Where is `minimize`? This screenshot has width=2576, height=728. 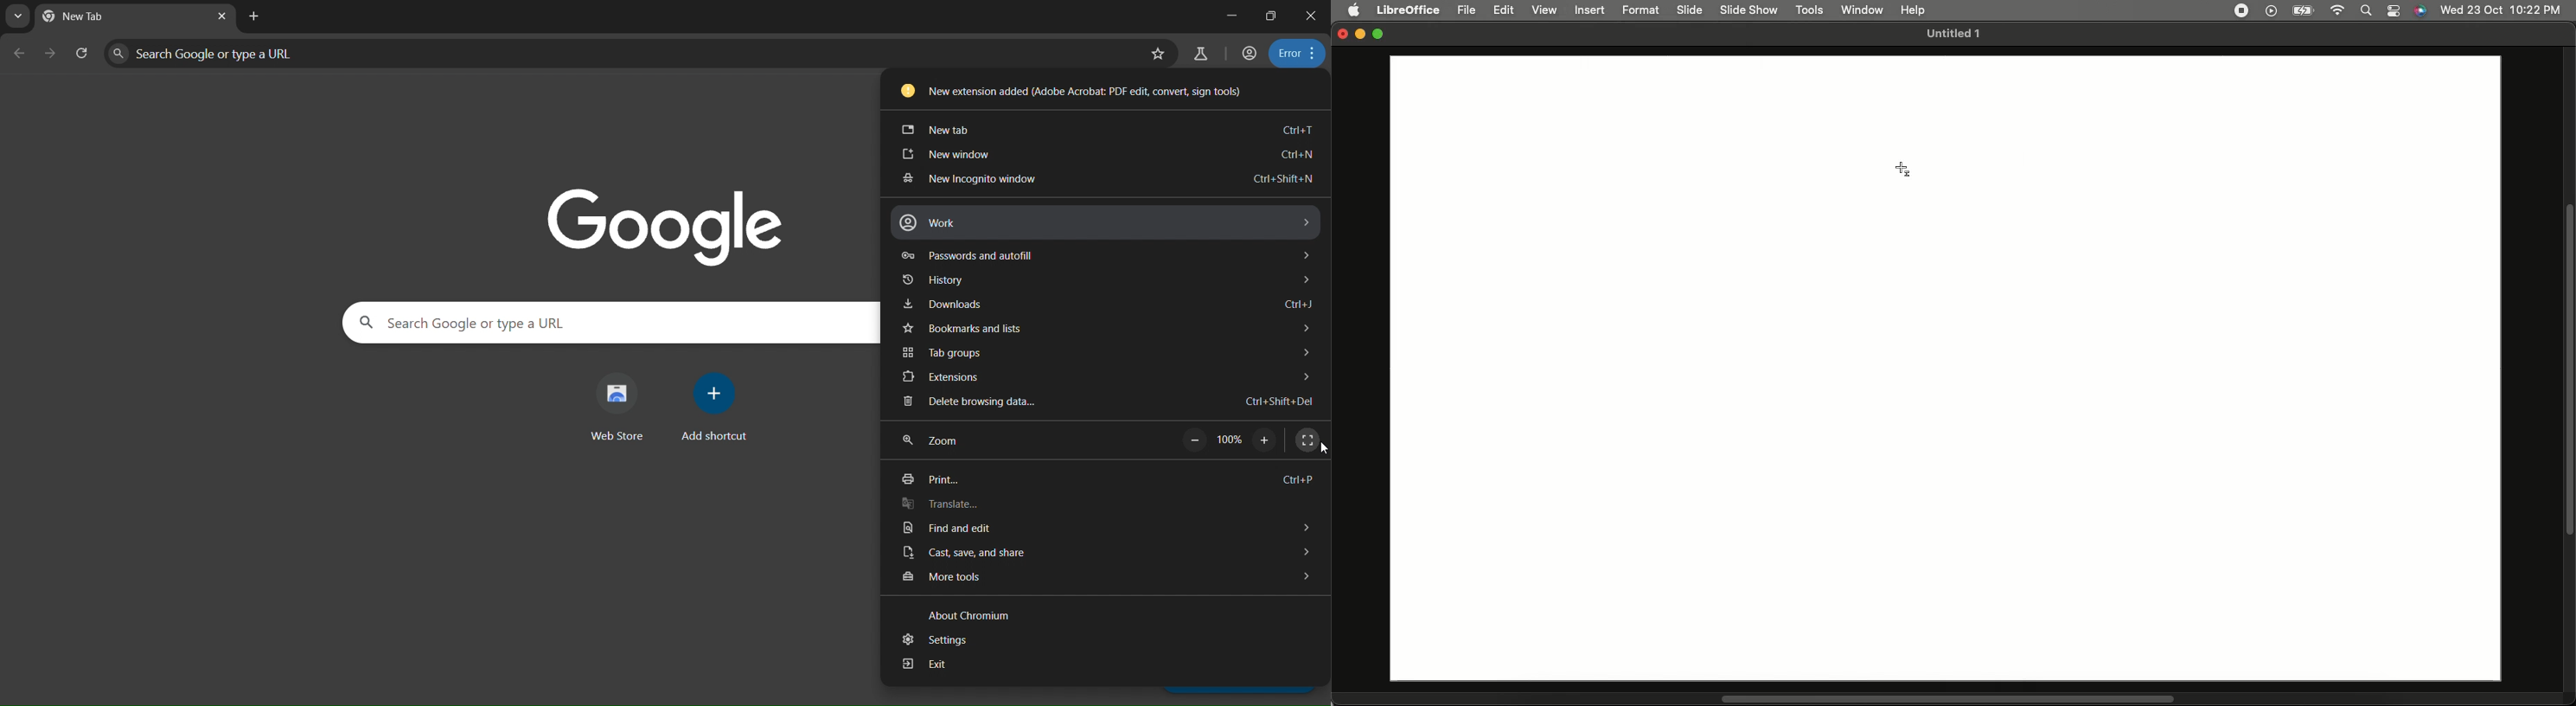 minimize is located at coordinates (1231, 16).